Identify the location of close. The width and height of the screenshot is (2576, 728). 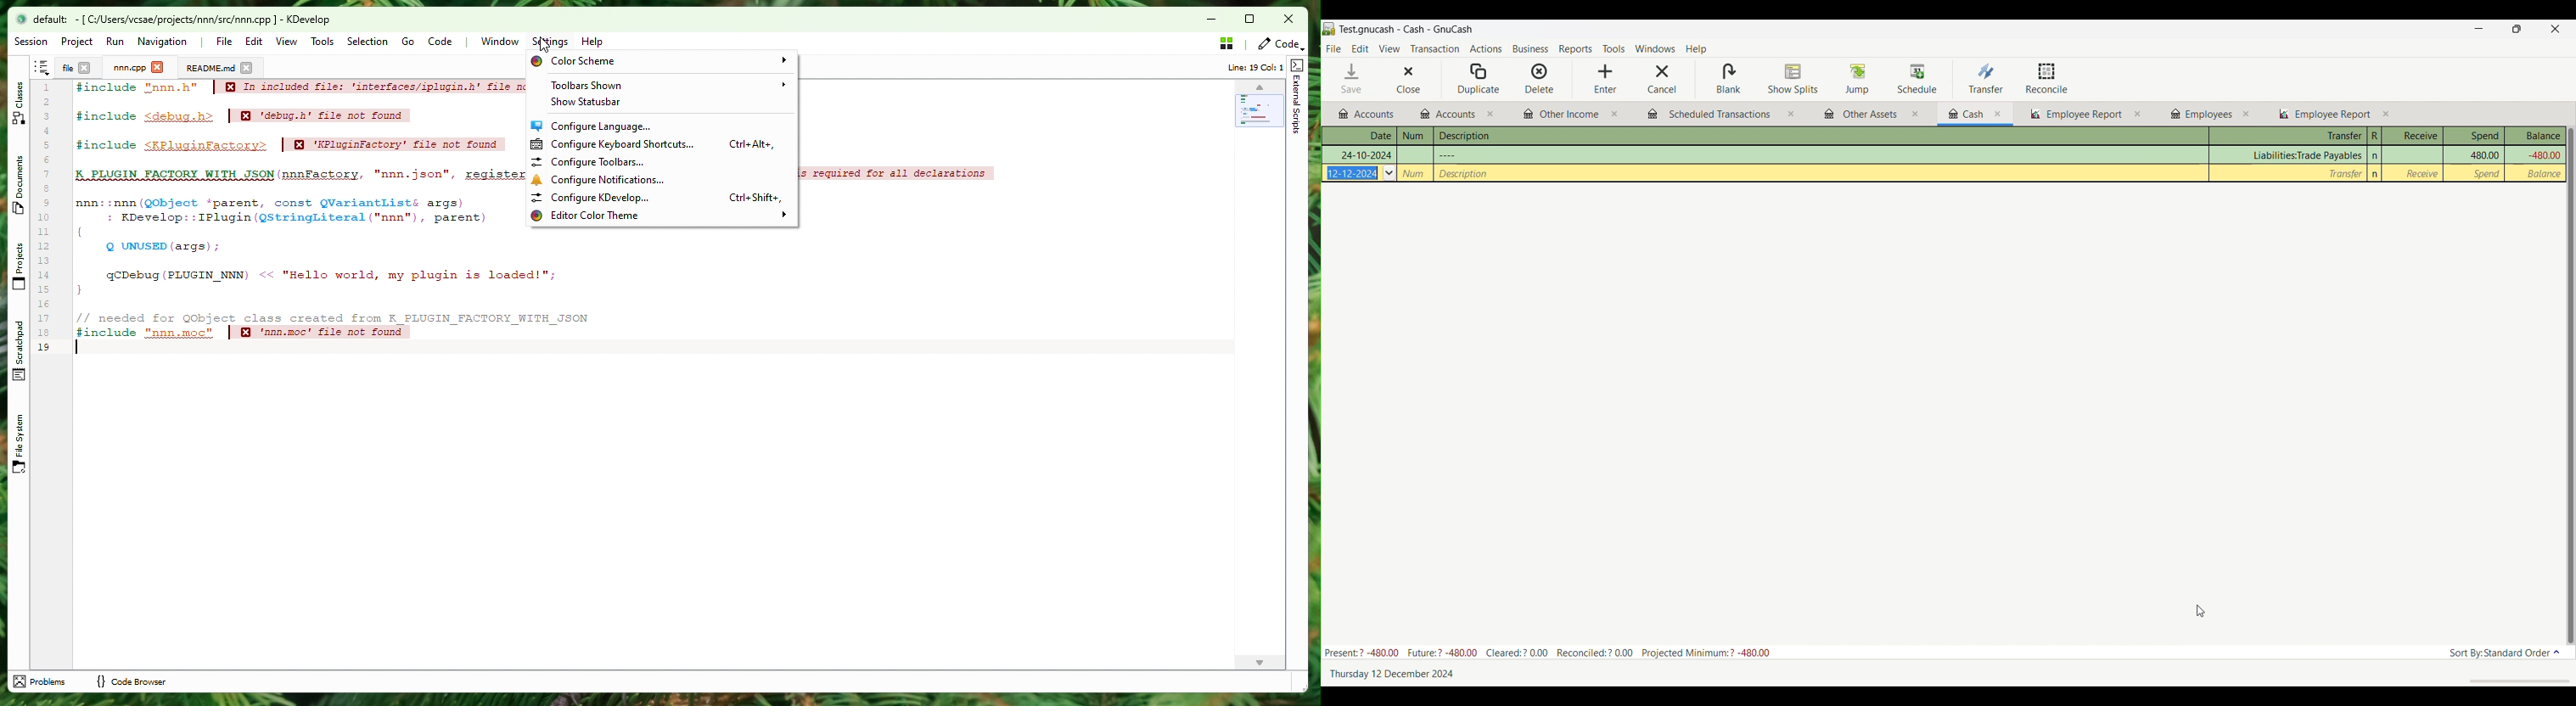
(1997, 114).